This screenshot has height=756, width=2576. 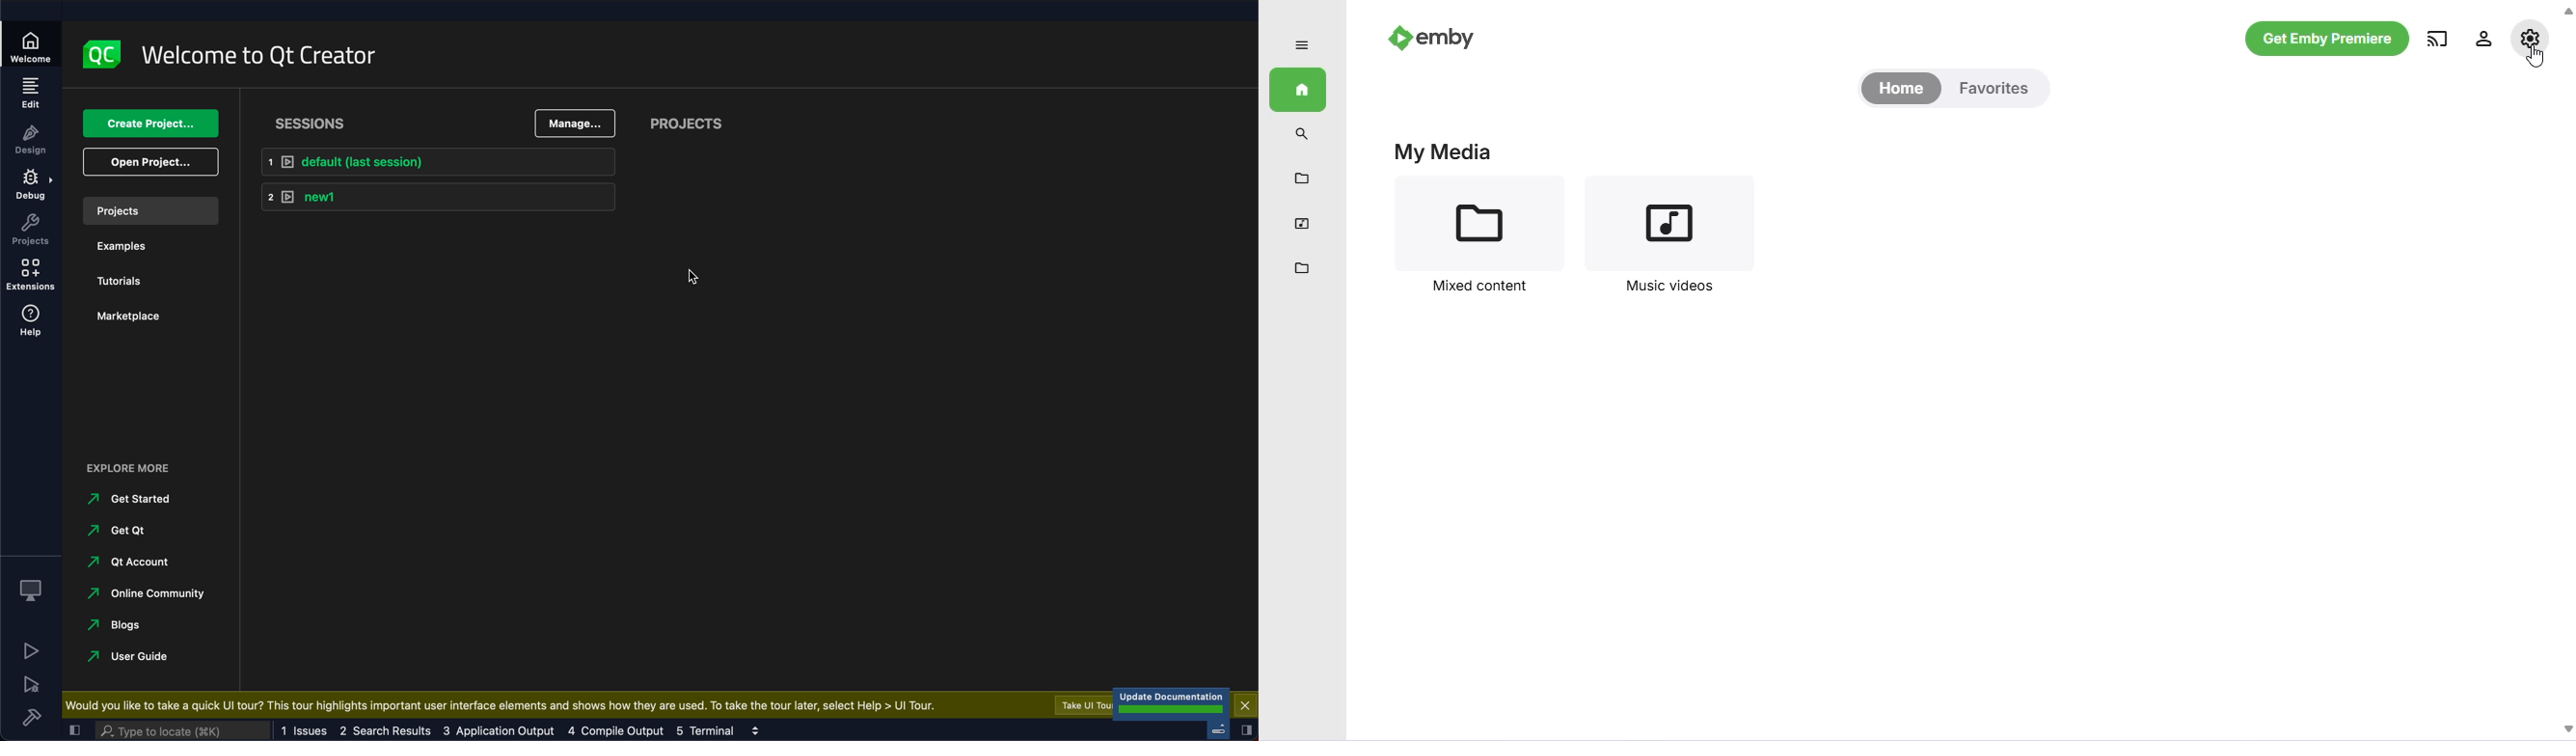 What do you see at coordinates (30, 650) in the screenshot?
I see `run` at bounding box center [30, 650].